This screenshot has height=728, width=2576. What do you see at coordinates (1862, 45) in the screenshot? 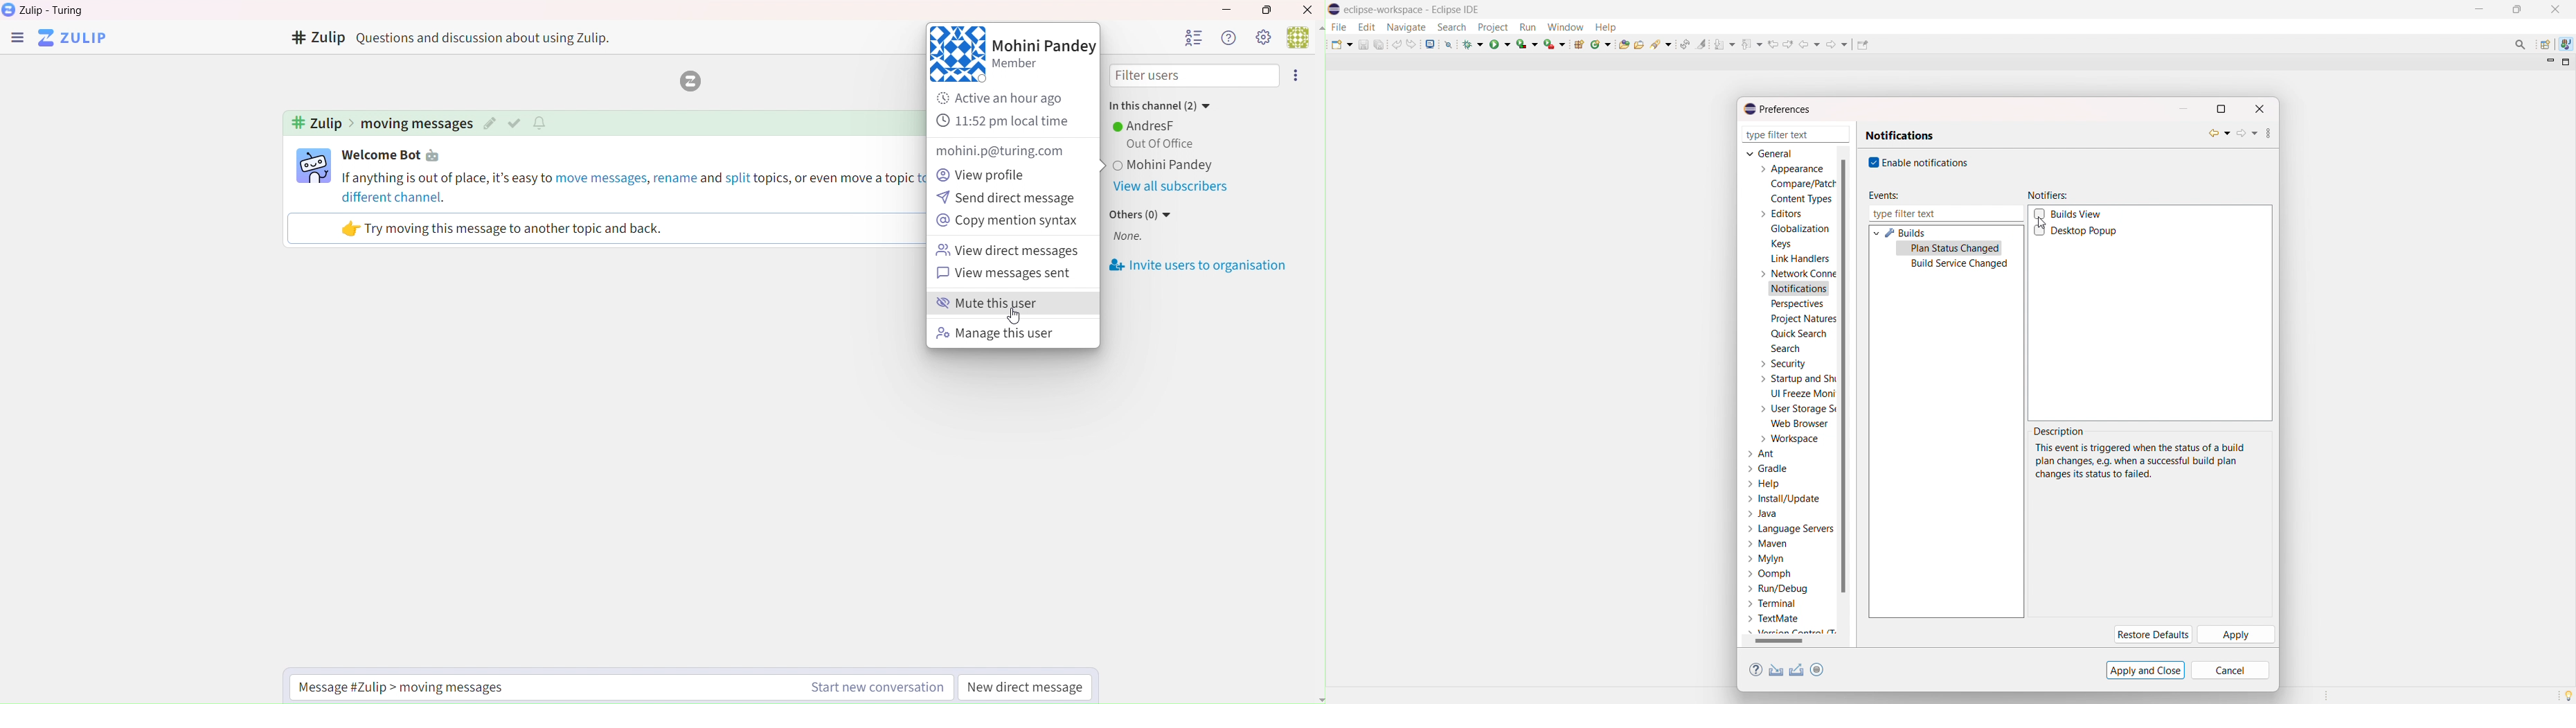
I see `pin editor` at bounding box center [1862, 45].